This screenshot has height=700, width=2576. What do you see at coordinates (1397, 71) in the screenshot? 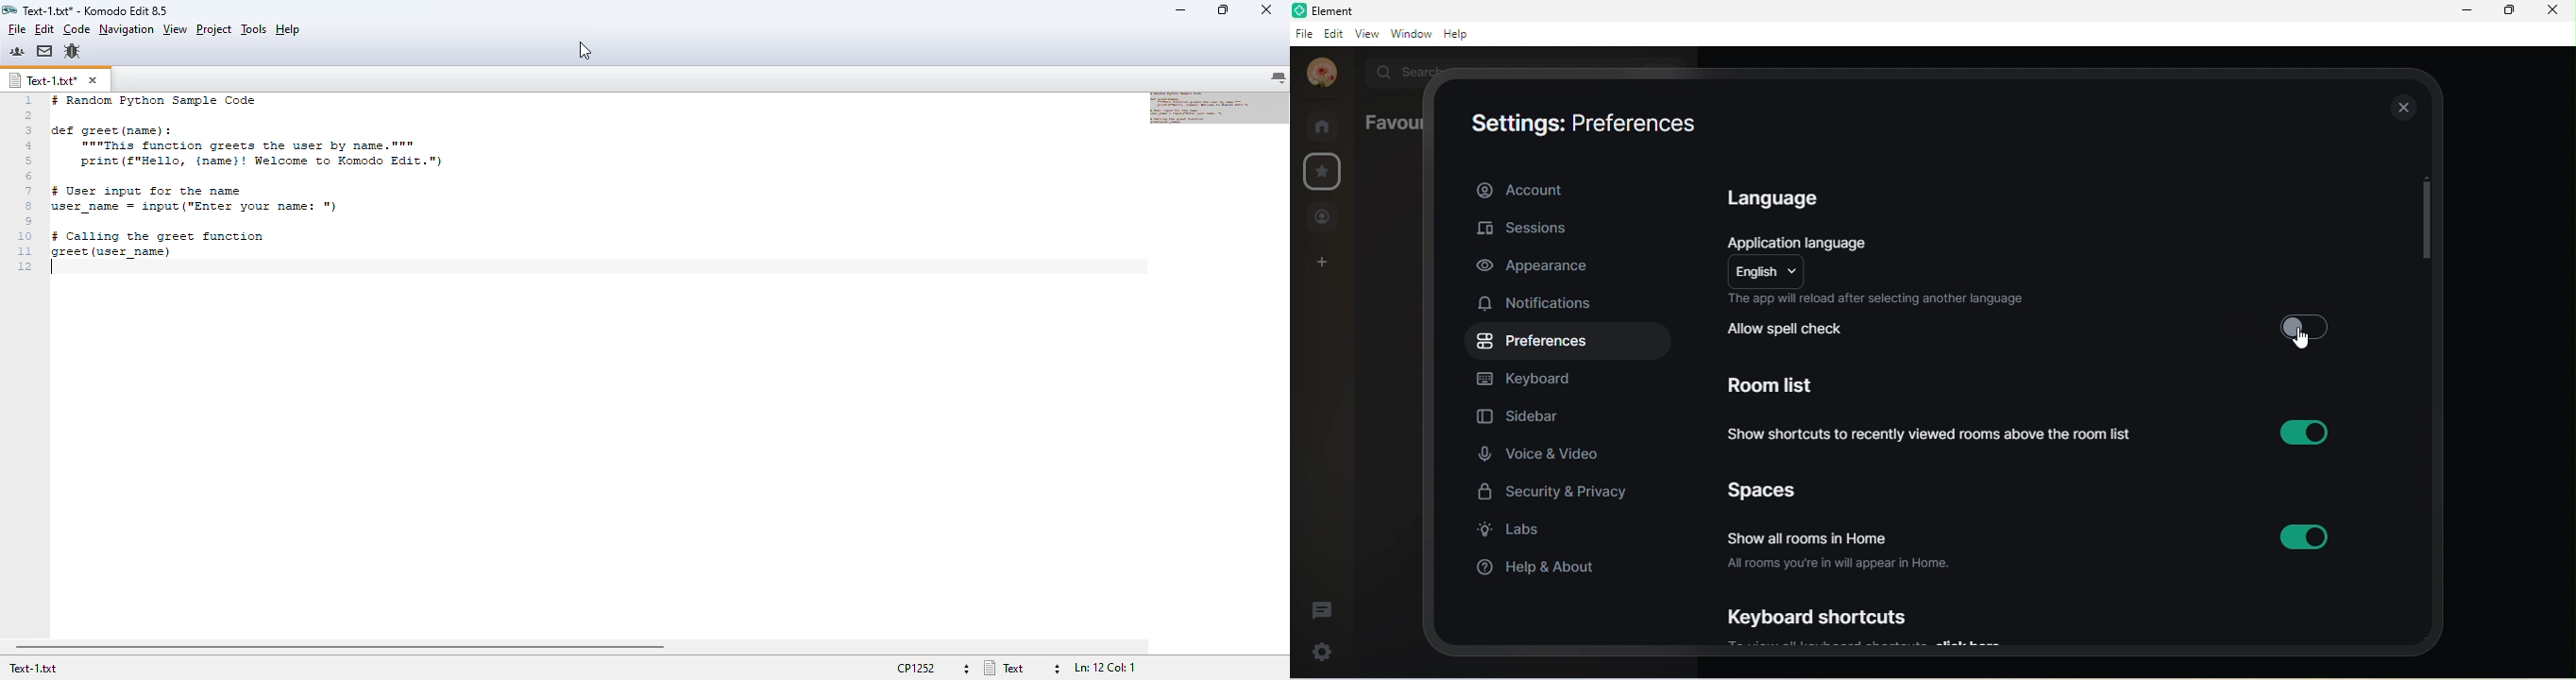
I see `search` at bounding box center [1397, 71].